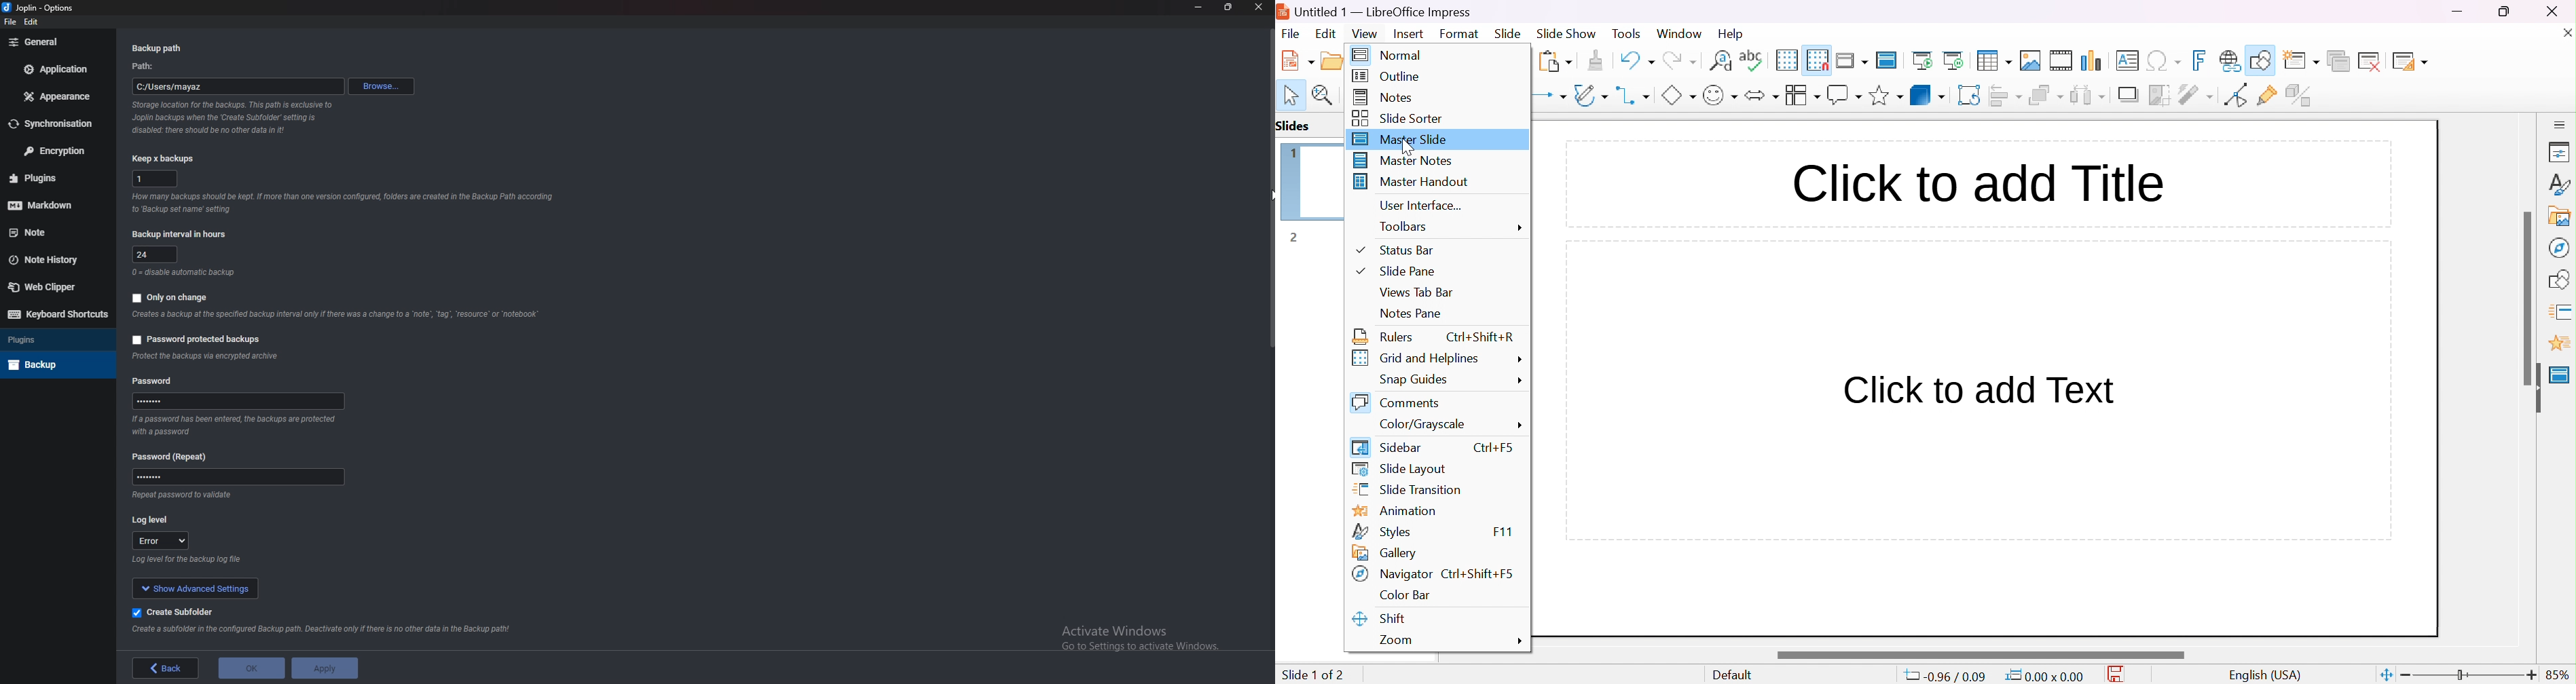 Image resolution: width=2576 pixels, height=700 pixels. I want to click on delete slide, so click(2372, 61).